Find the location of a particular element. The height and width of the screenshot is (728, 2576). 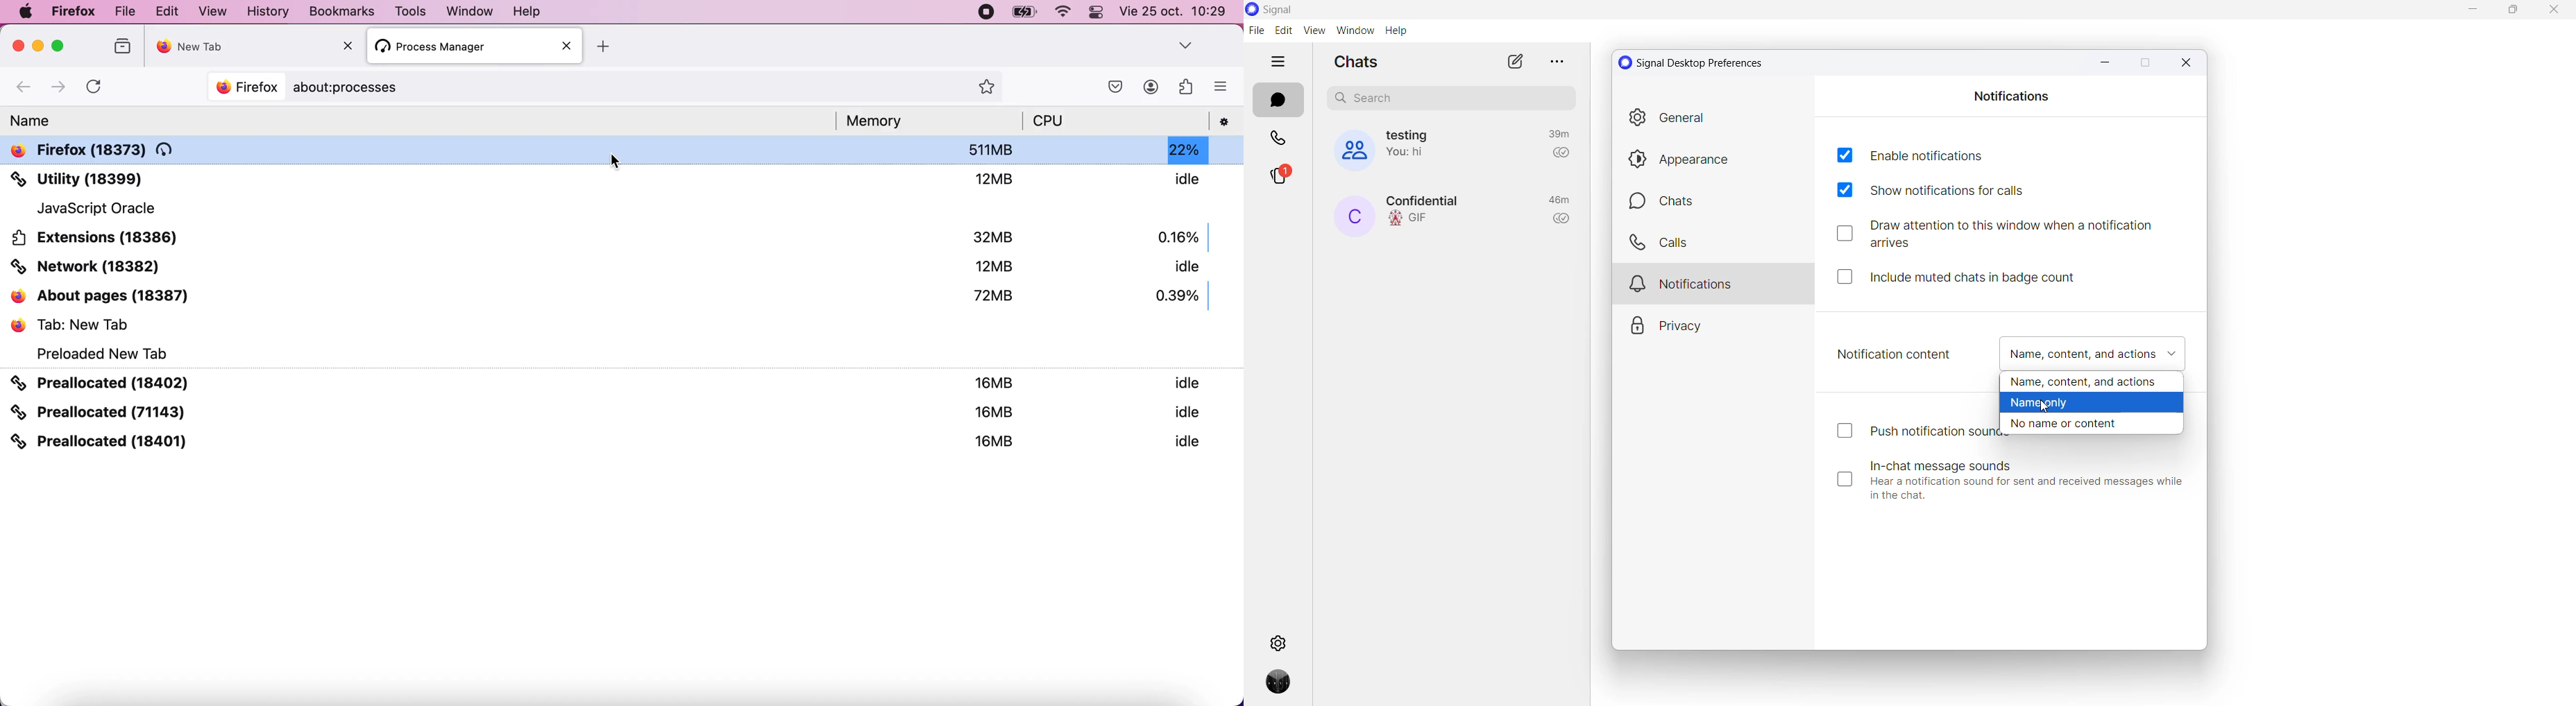

History is located at coordinates (269, 11).